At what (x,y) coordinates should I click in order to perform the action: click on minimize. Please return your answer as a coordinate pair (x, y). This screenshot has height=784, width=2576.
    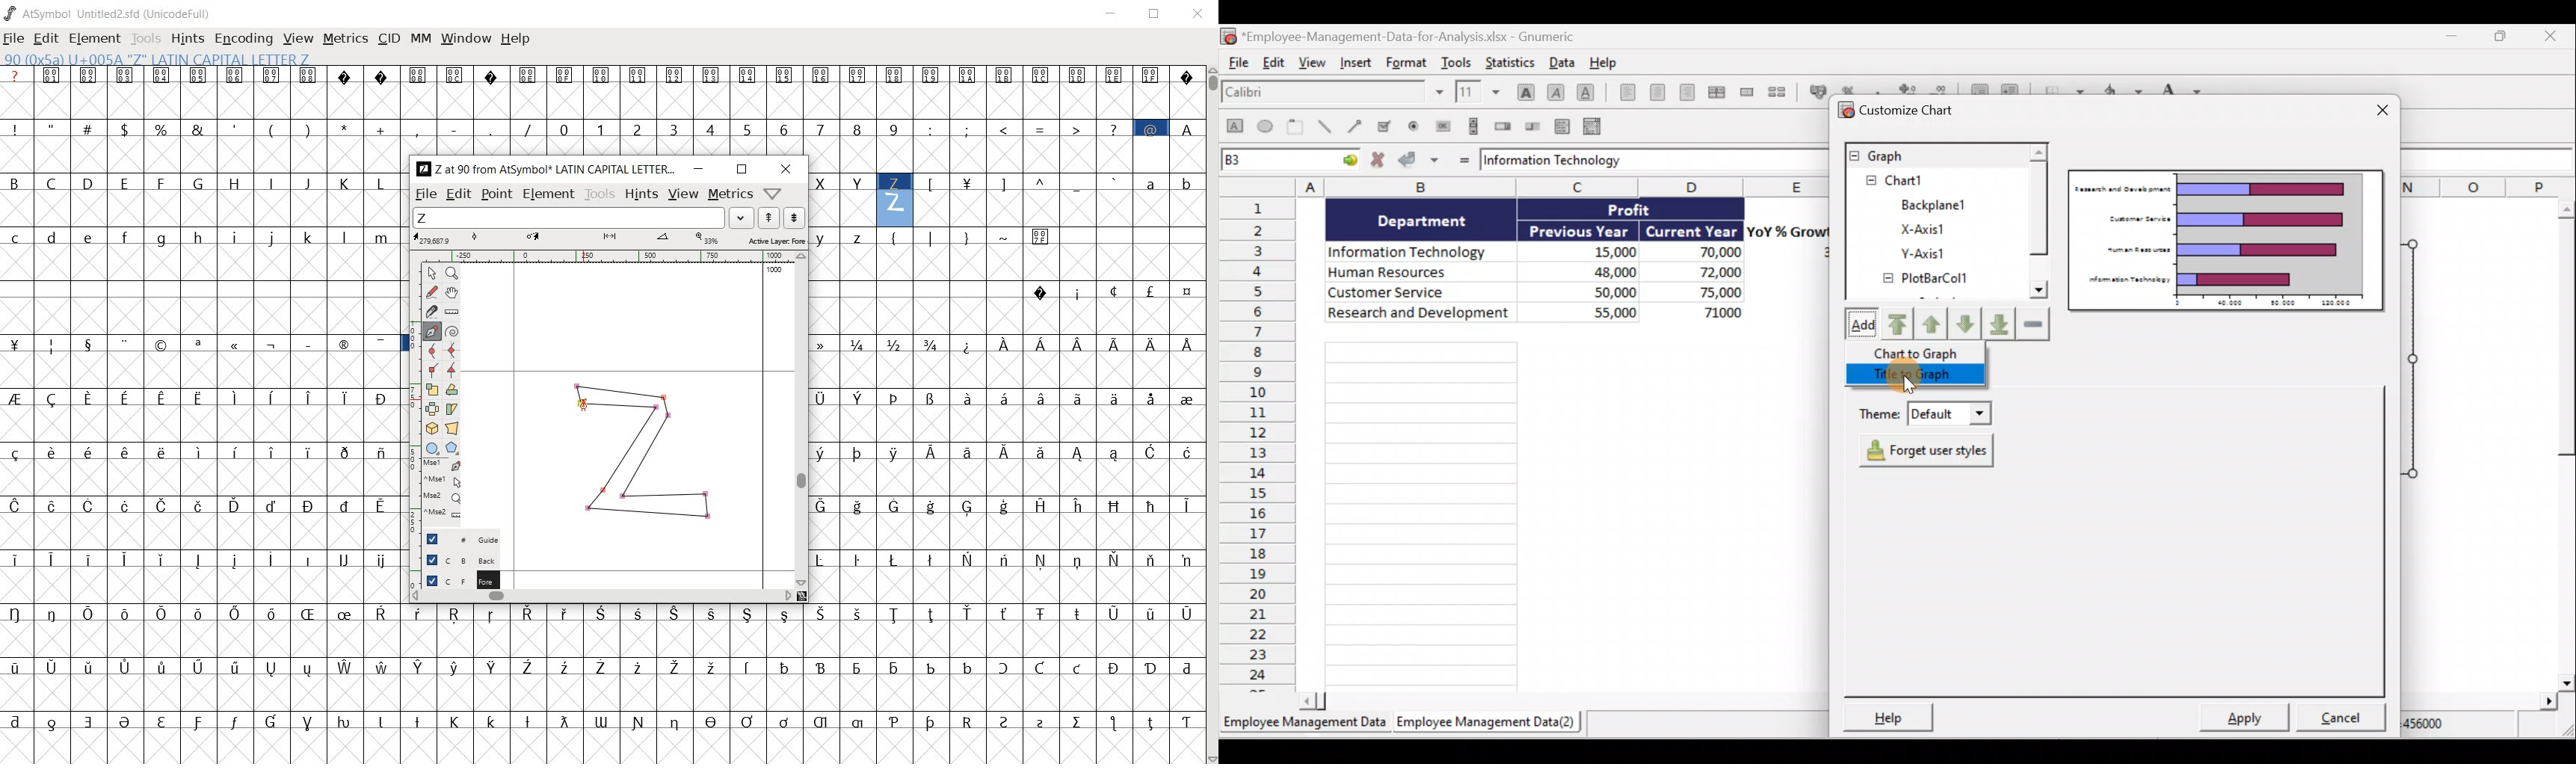
    Looking at the image, I should click on (700, 169).